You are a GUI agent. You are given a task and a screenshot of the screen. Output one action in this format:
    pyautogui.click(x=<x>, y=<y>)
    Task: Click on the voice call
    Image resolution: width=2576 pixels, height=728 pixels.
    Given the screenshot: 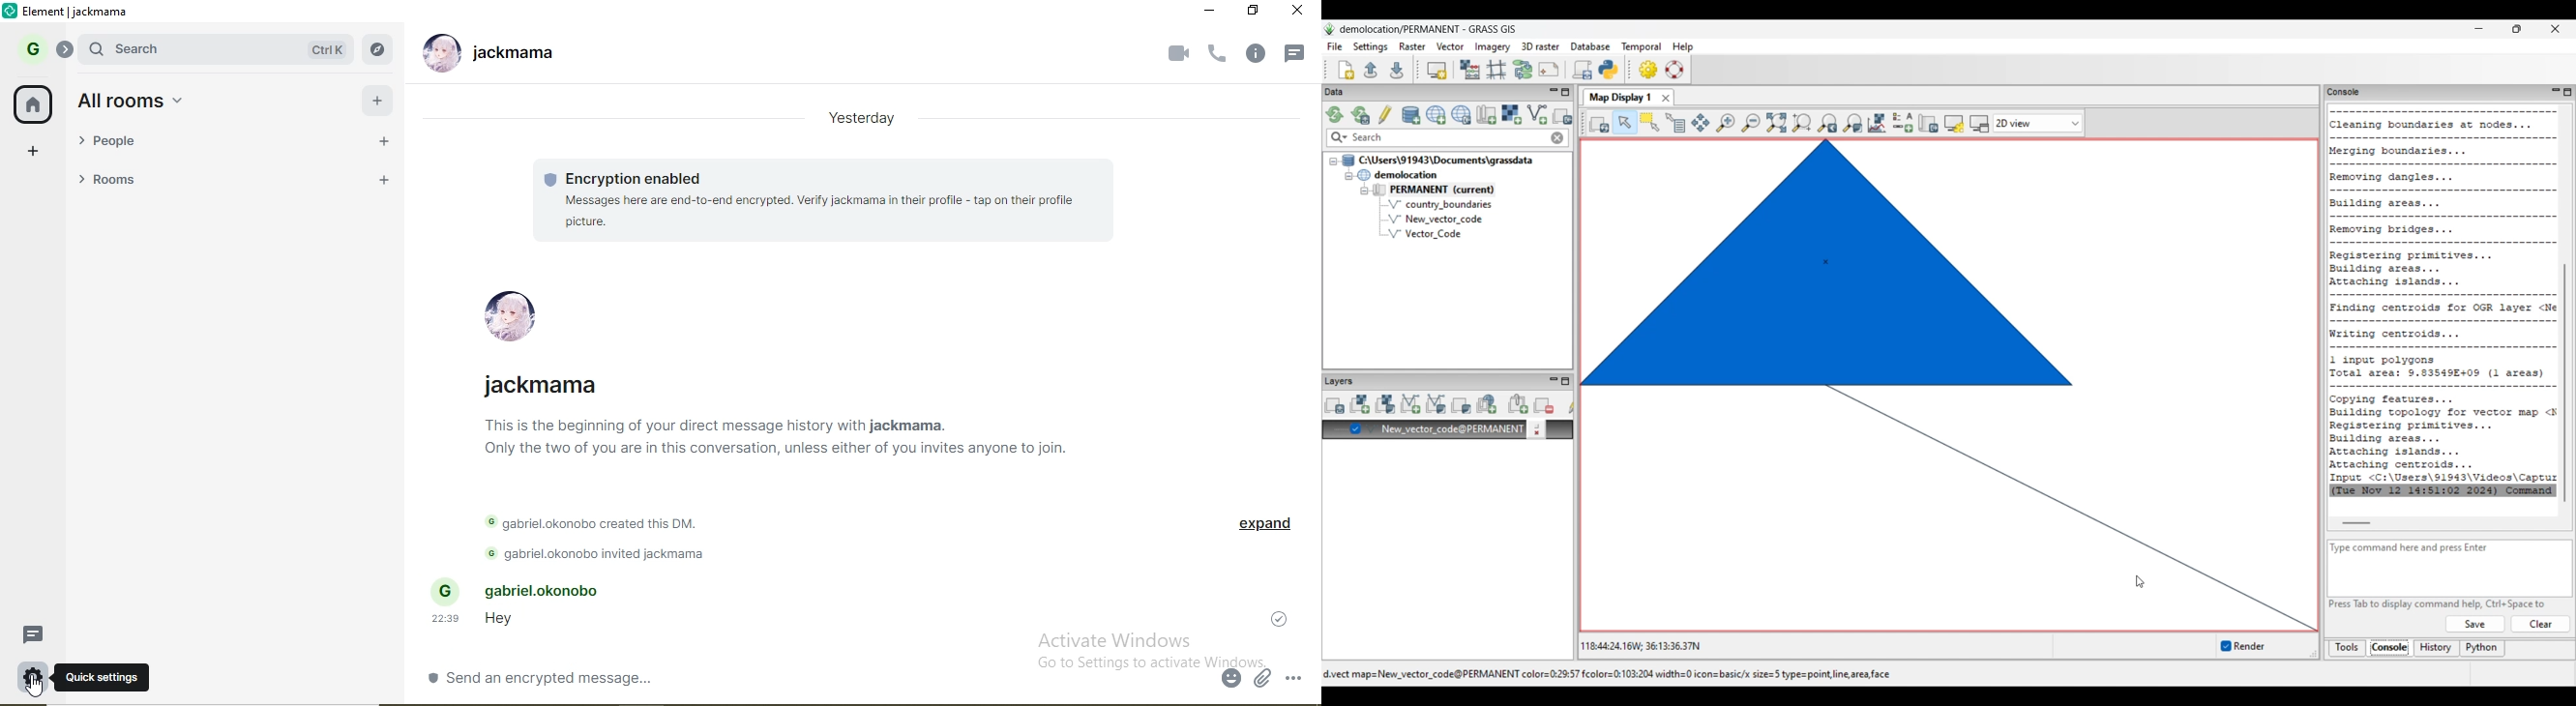 What is the action you would take?
    pyautogui.click(x=1219, y=55)
    